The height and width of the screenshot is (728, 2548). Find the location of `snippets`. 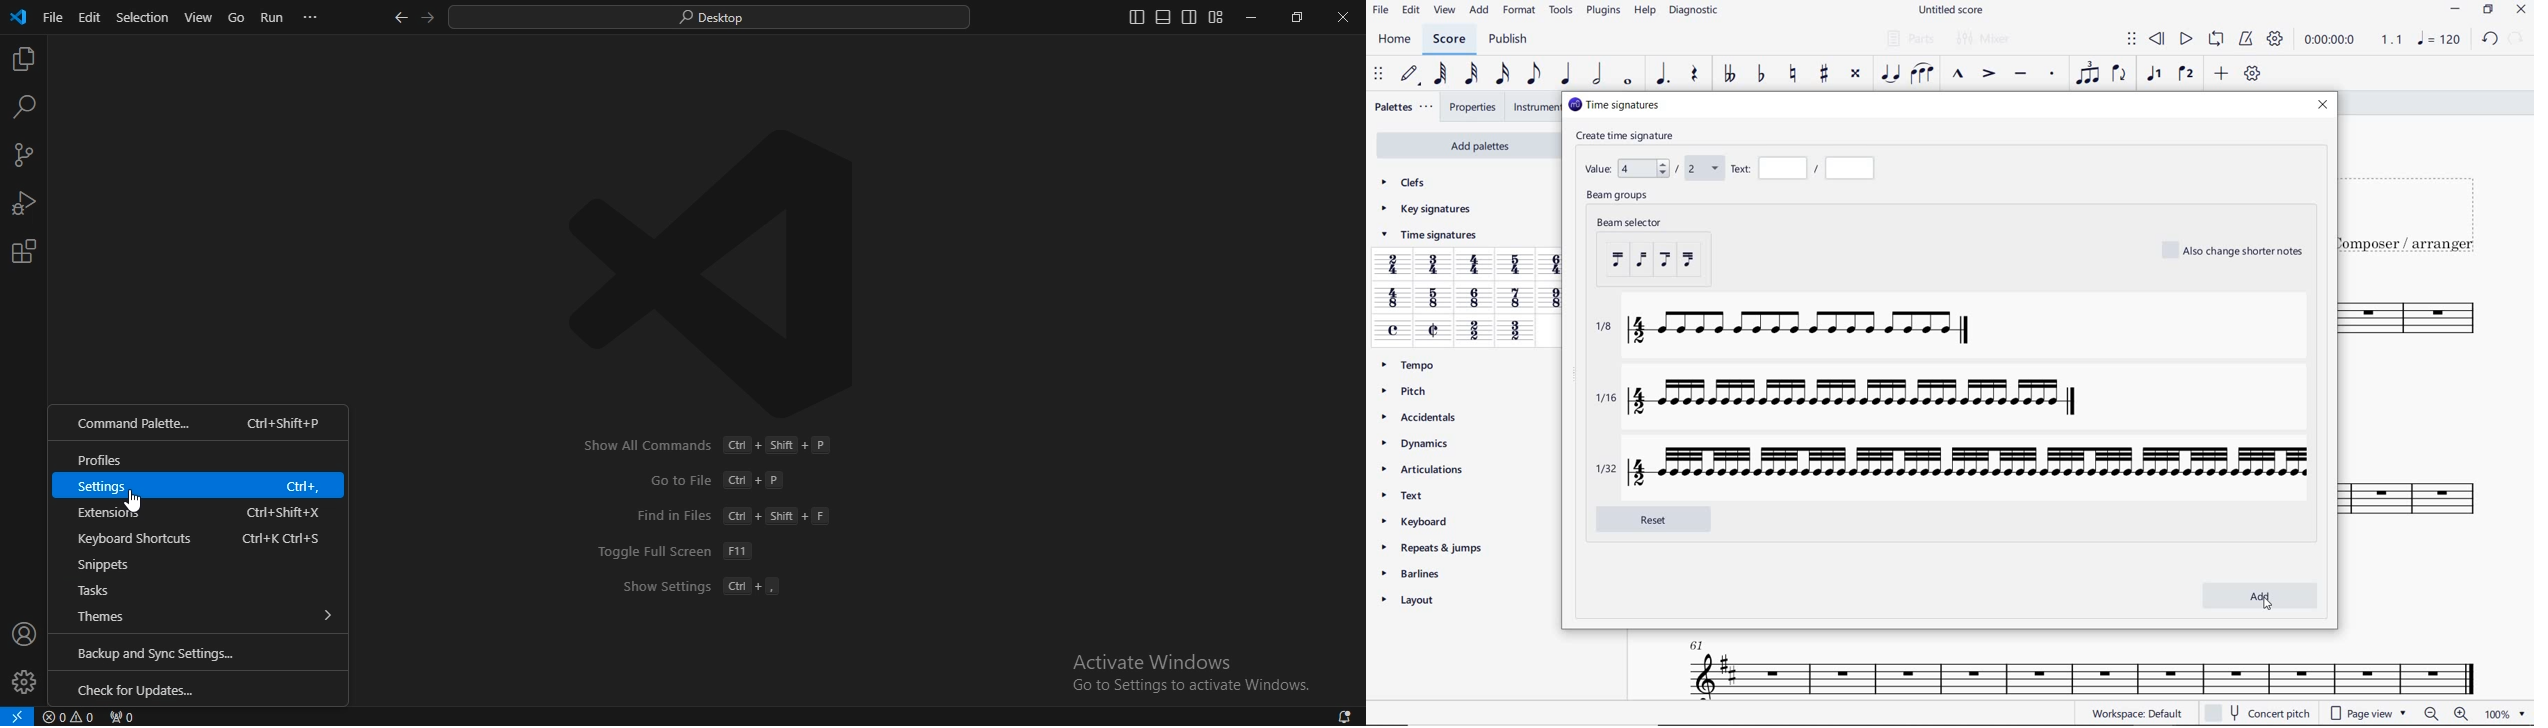

snippets is located at coordinates (109, 563).